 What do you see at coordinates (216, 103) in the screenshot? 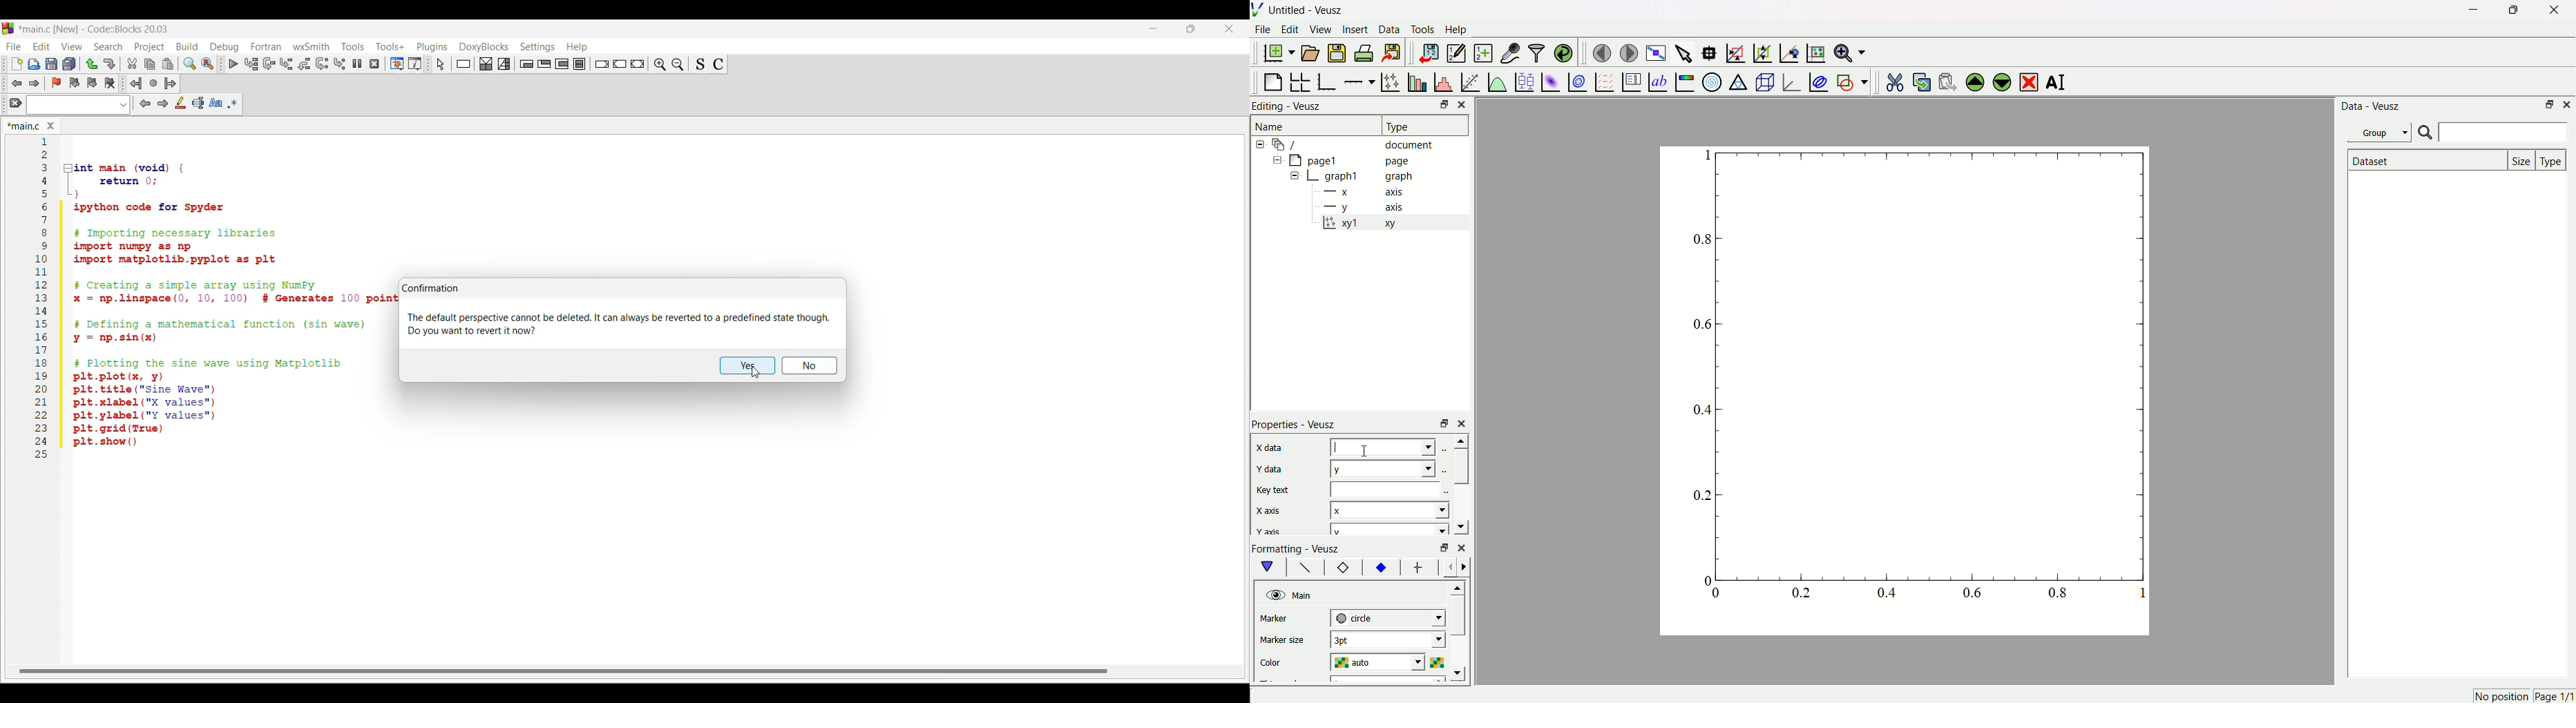
I see `Match case` at bounding box center [216, 103].